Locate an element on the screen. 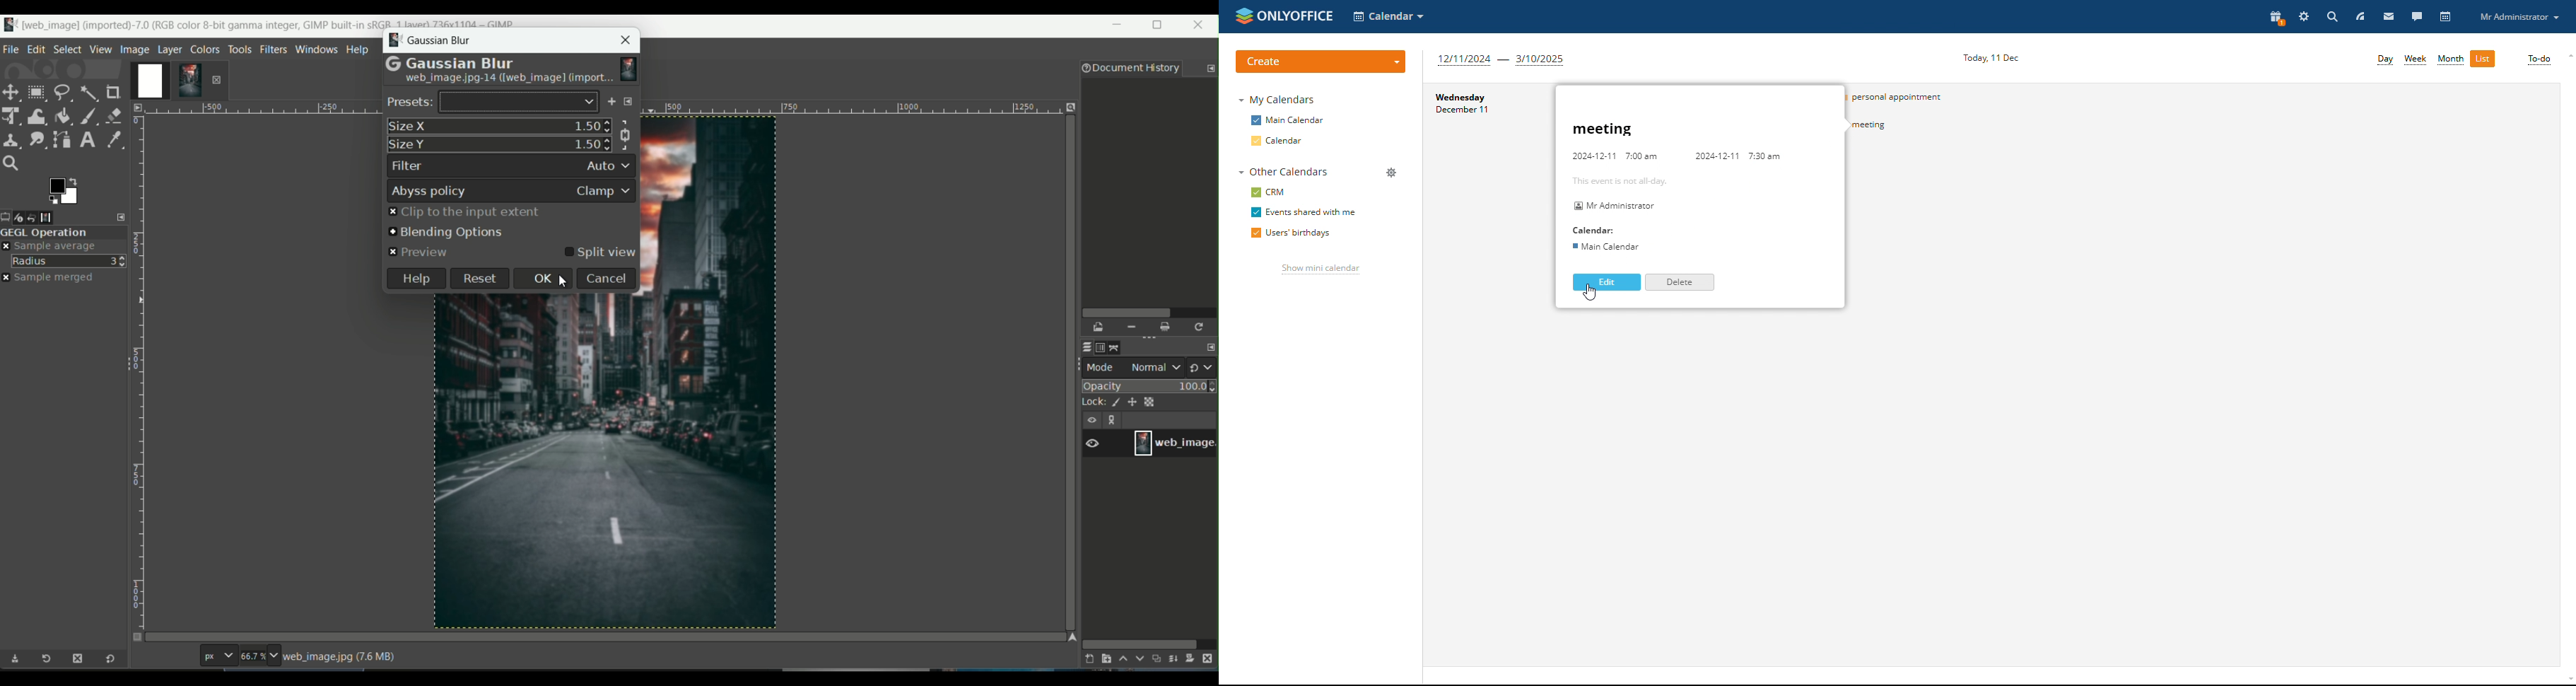 The height and width of the screenshot is (700, 2576). opacity is located at coordinates (1150, 386).